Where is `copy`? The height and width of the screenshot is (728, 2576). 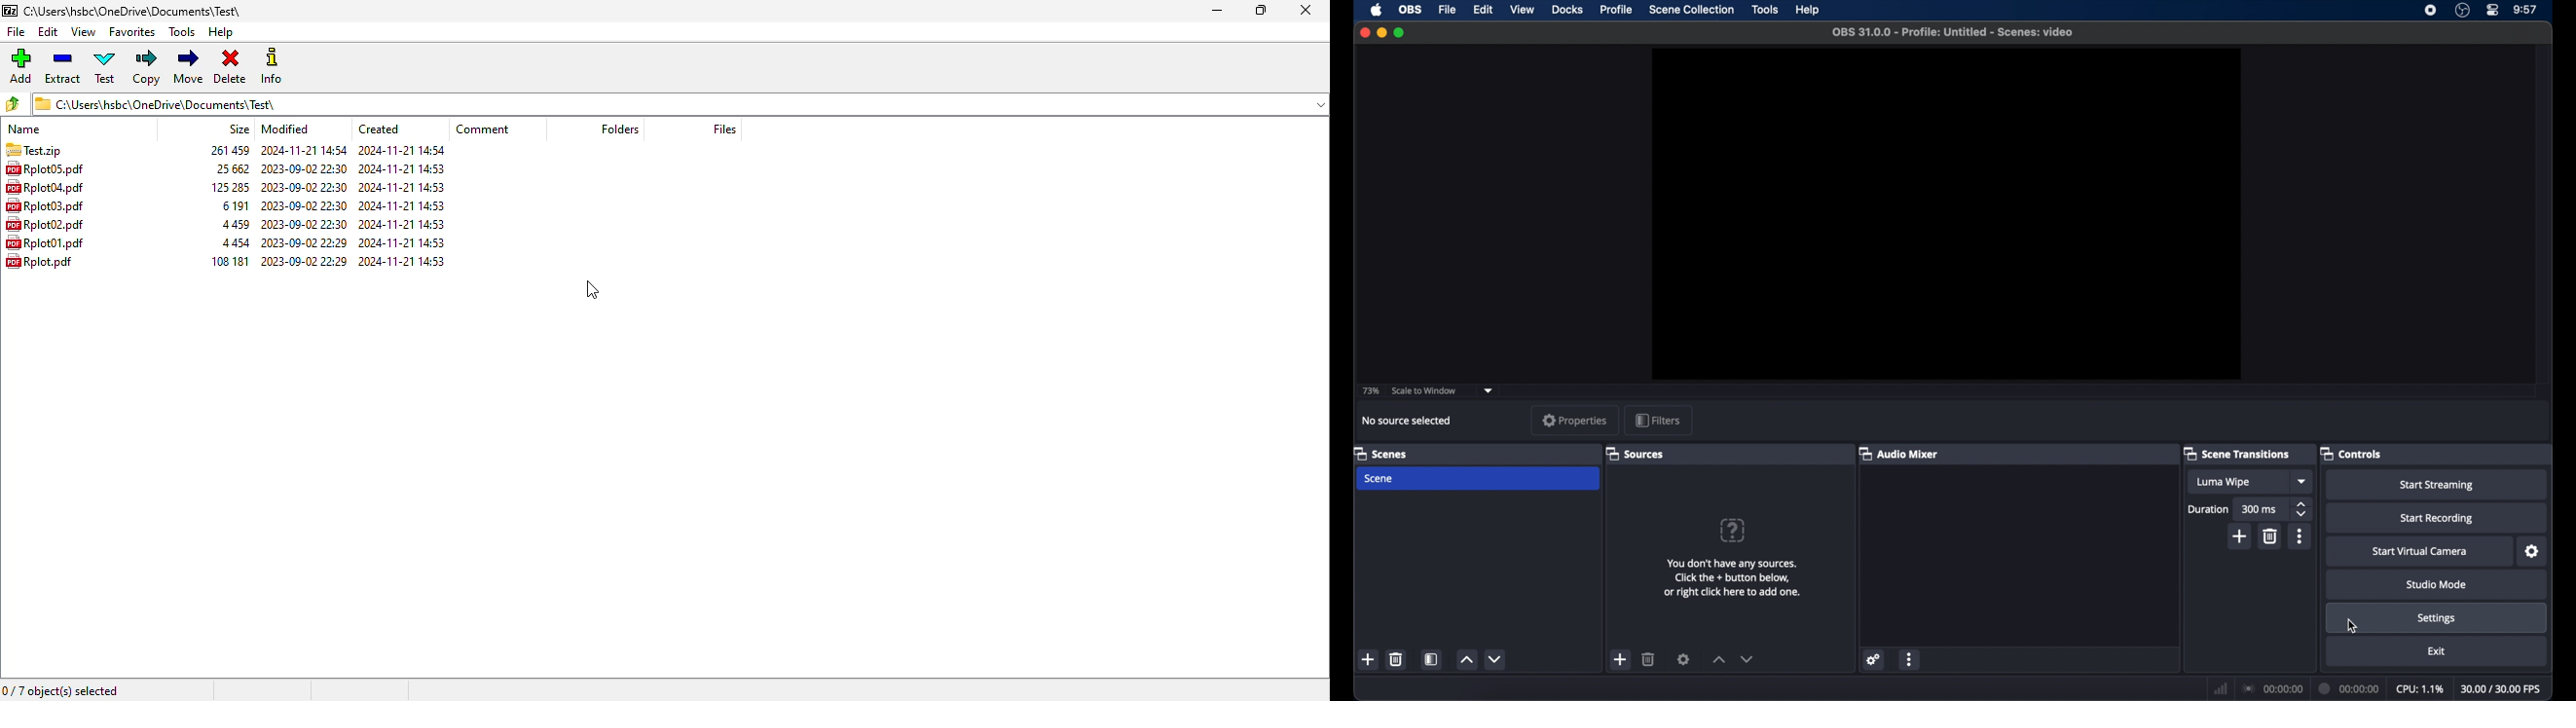 copy is located at coordinates (147, 67).